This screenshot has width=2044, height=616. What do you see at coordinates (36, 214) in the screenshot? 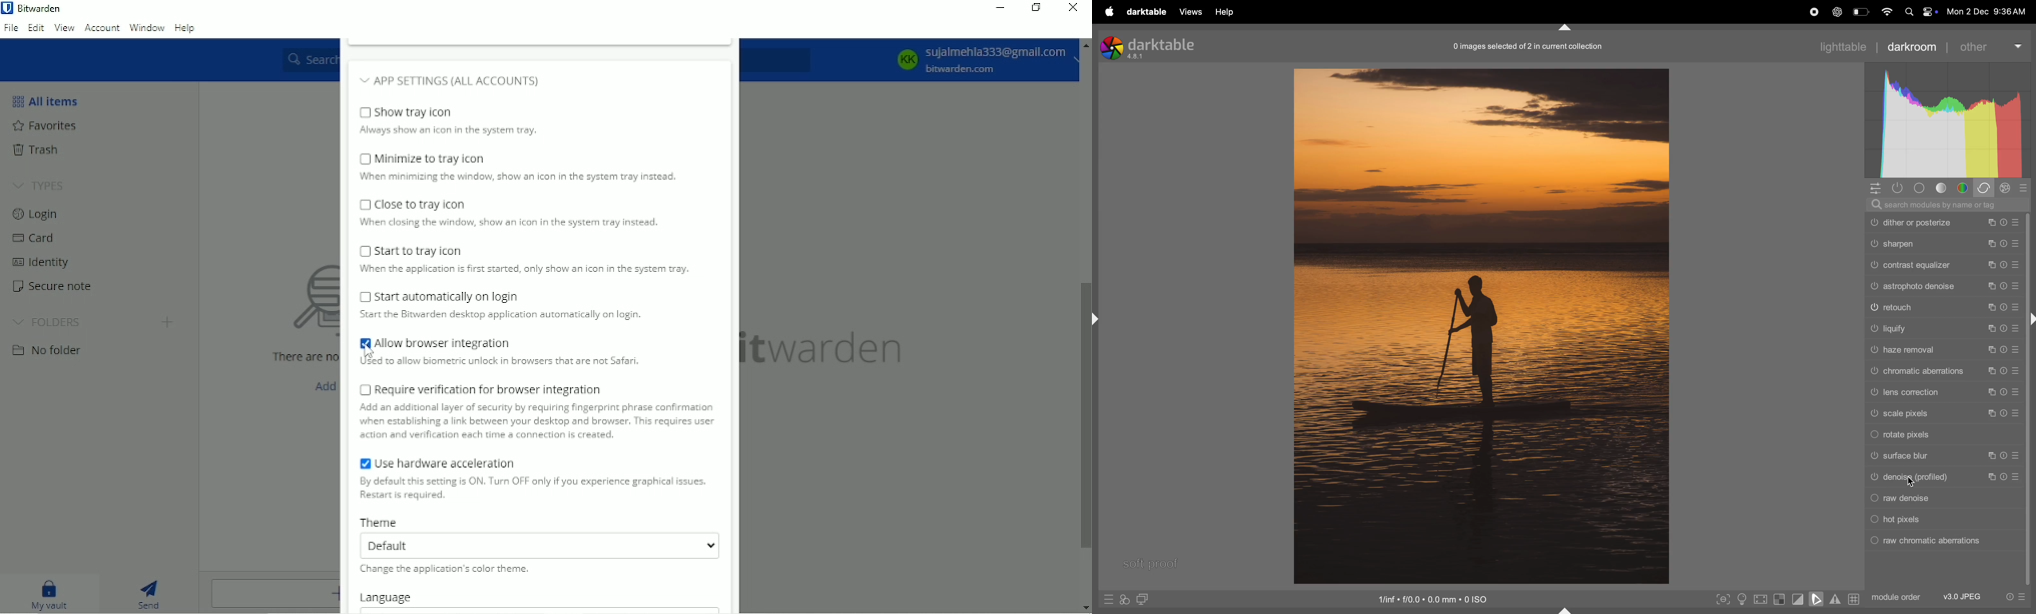
I see `Login` at bounding box center [36, 214].